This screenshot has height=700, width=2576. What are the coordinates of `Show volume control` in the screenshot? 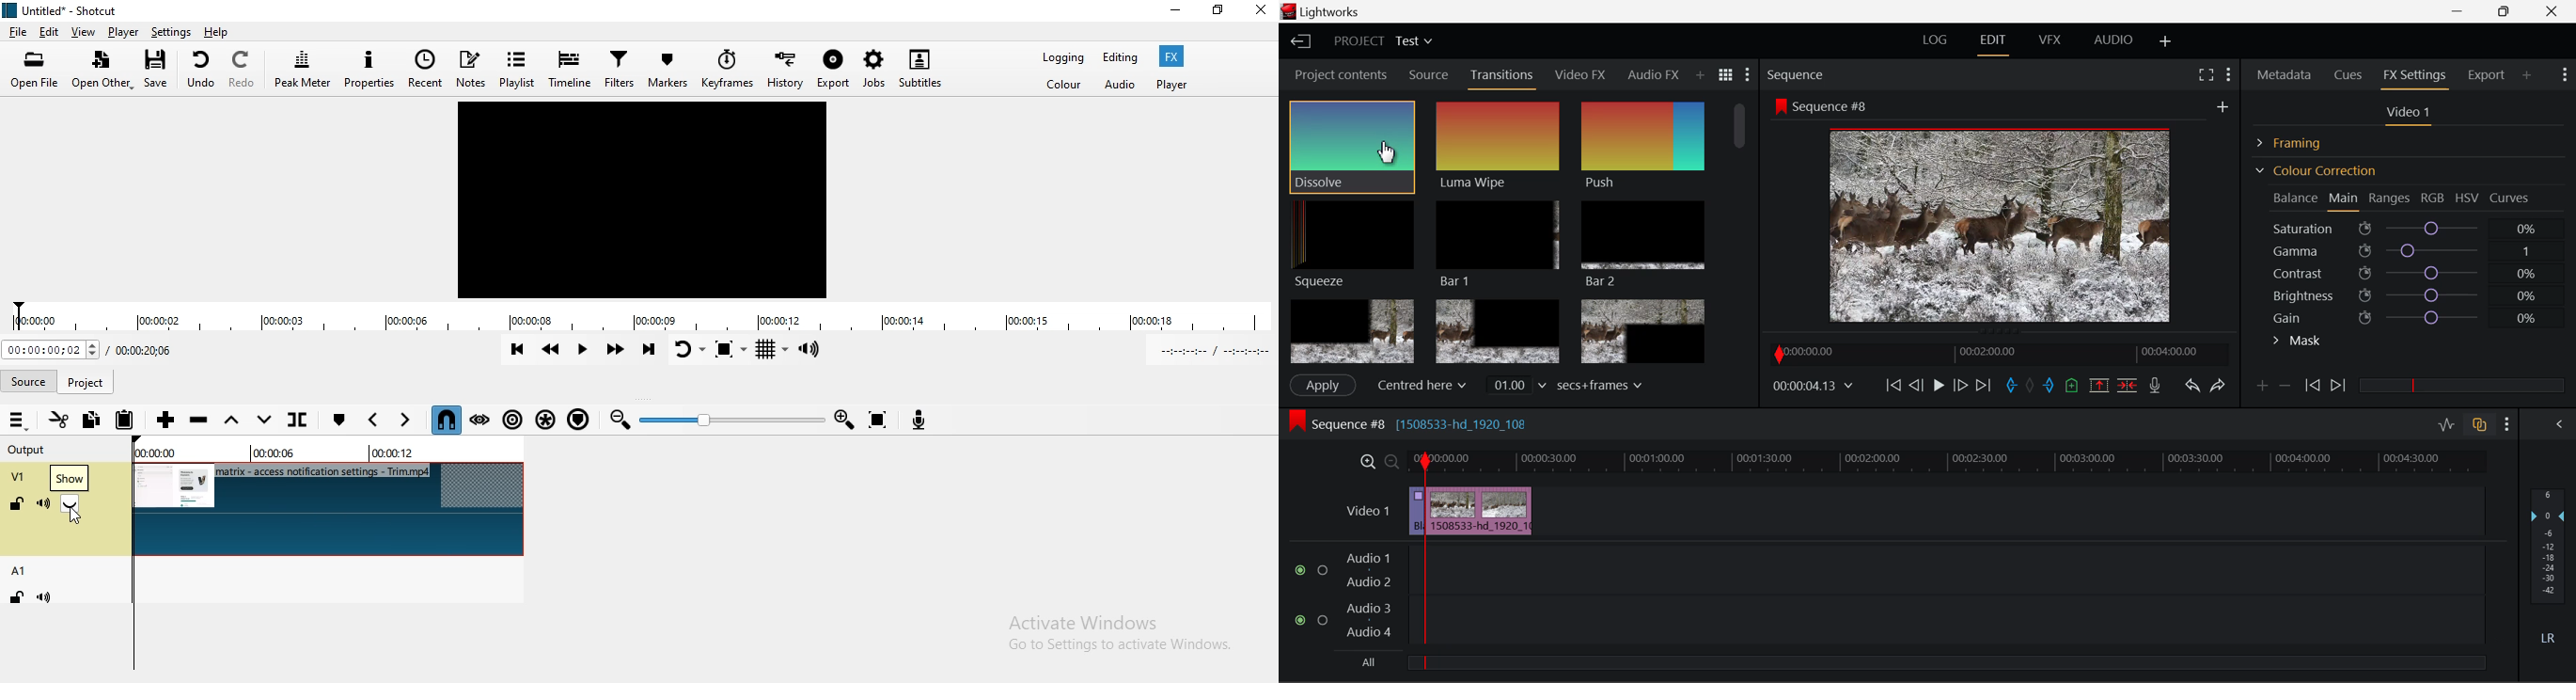 It's located at (818, 351).